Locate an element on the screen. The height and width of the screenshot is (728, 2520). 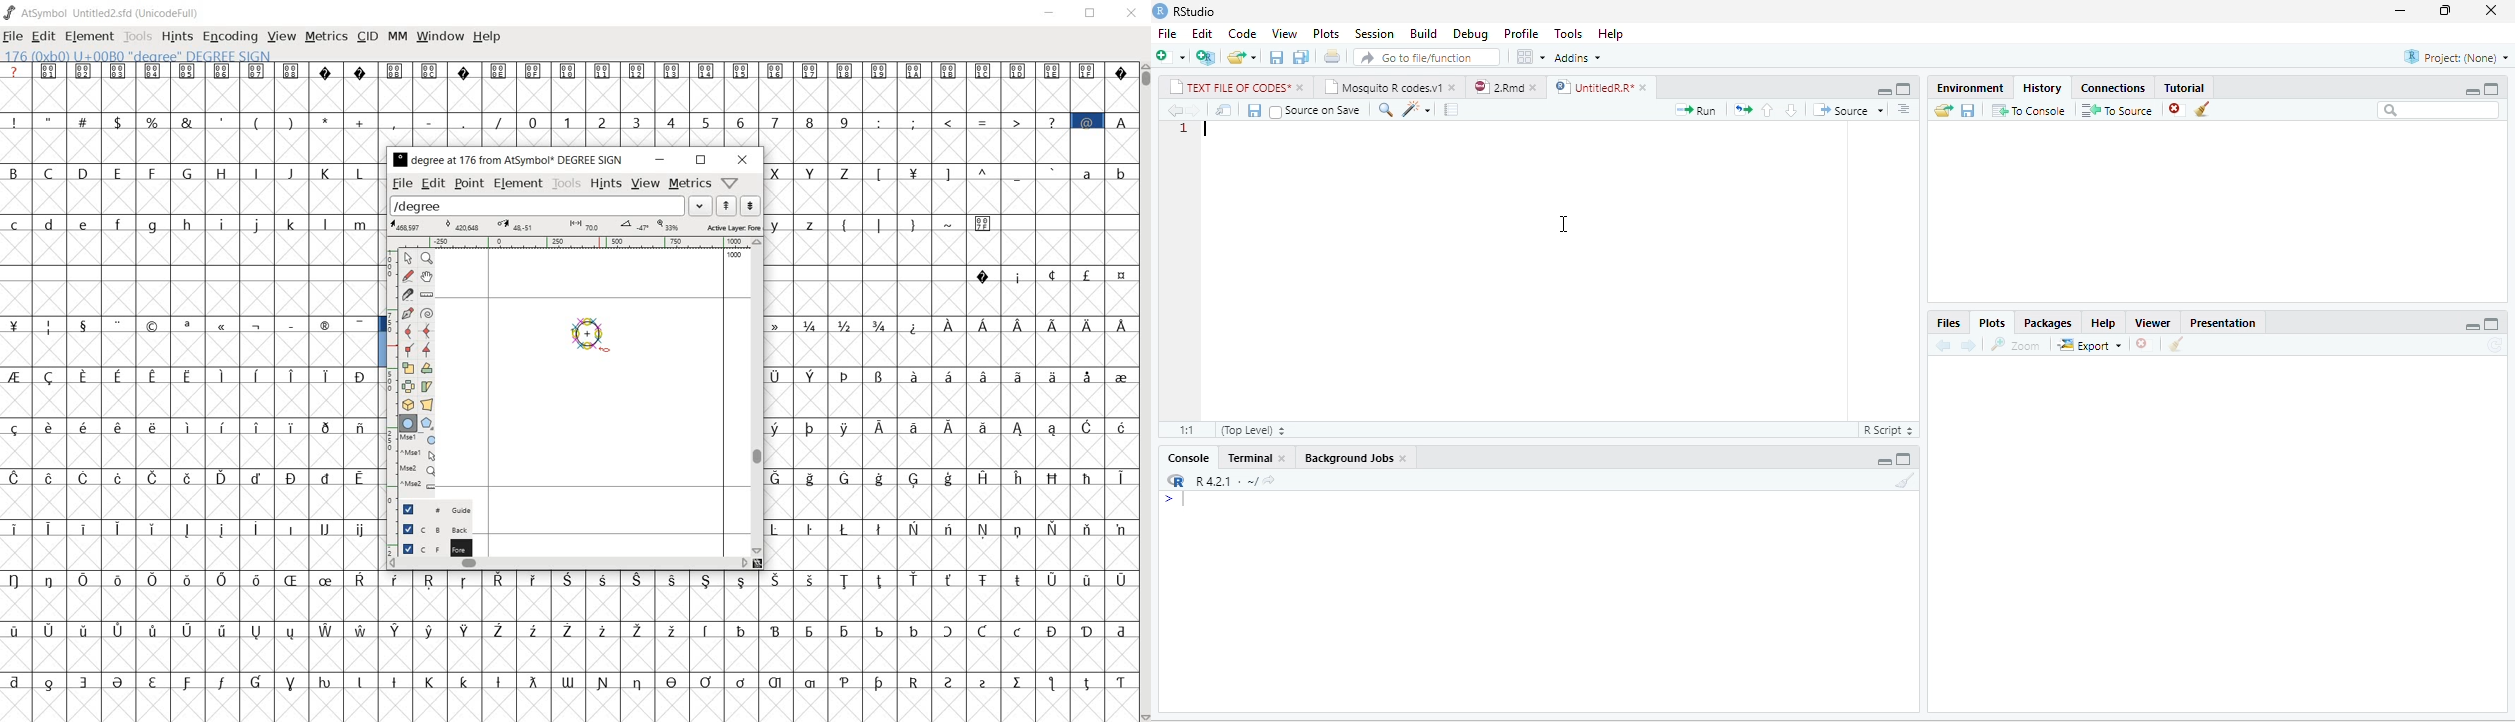
maximize is located at coordinates (1903, 458).